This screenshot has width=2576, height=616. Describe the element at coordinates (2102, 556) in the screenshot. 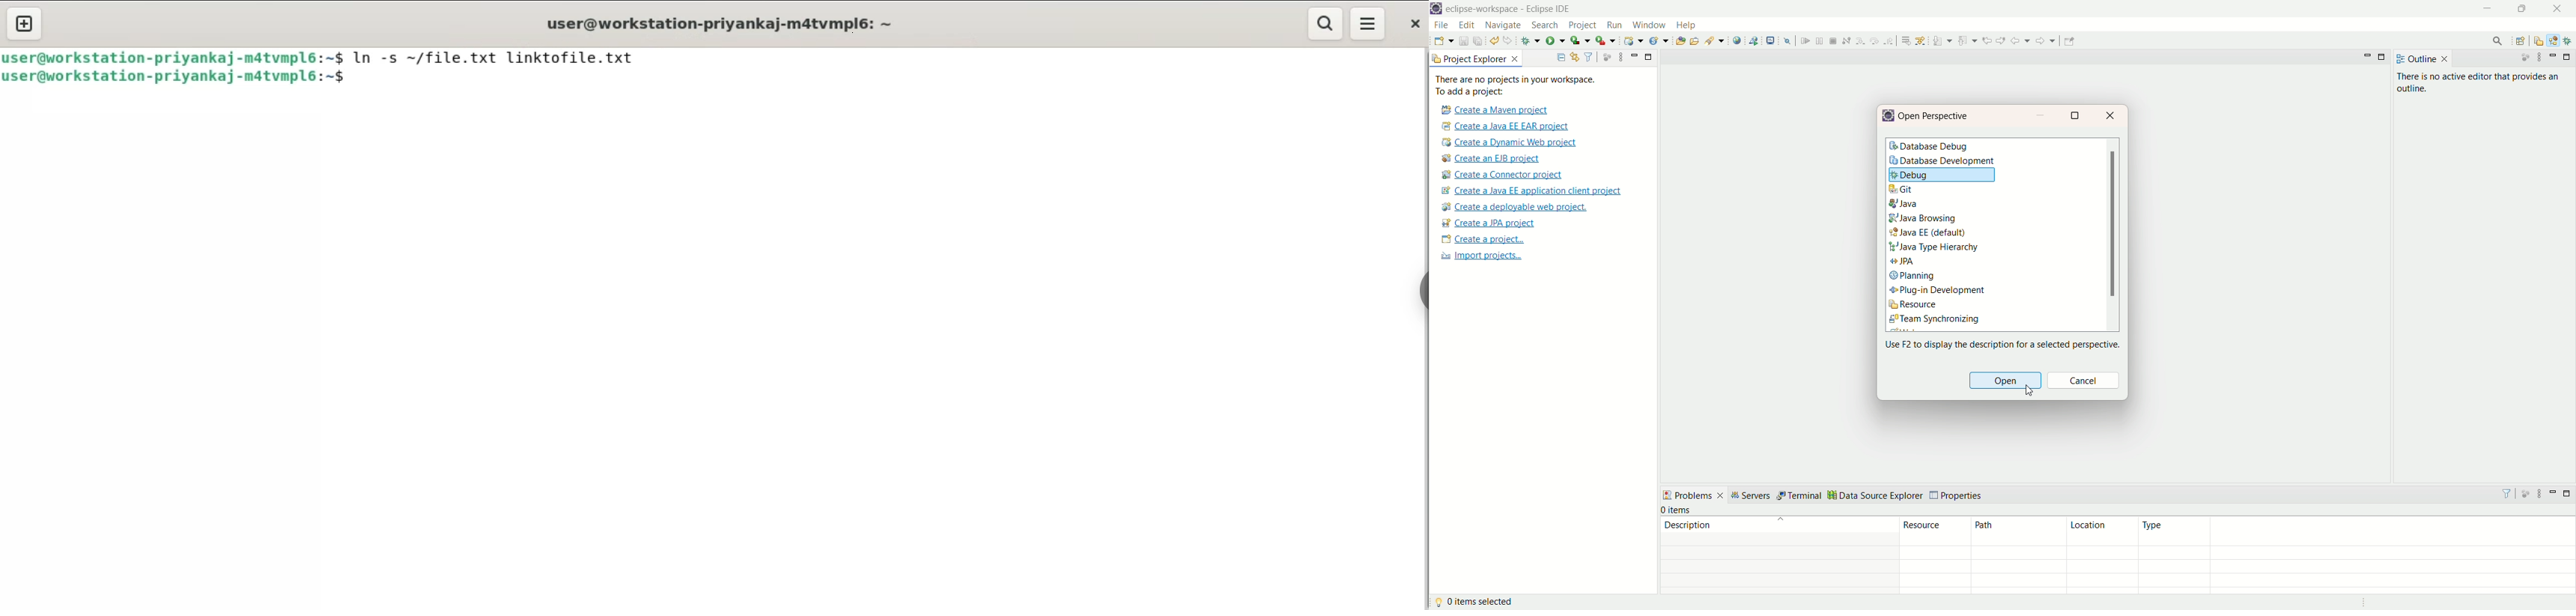

I see `location` at that location.